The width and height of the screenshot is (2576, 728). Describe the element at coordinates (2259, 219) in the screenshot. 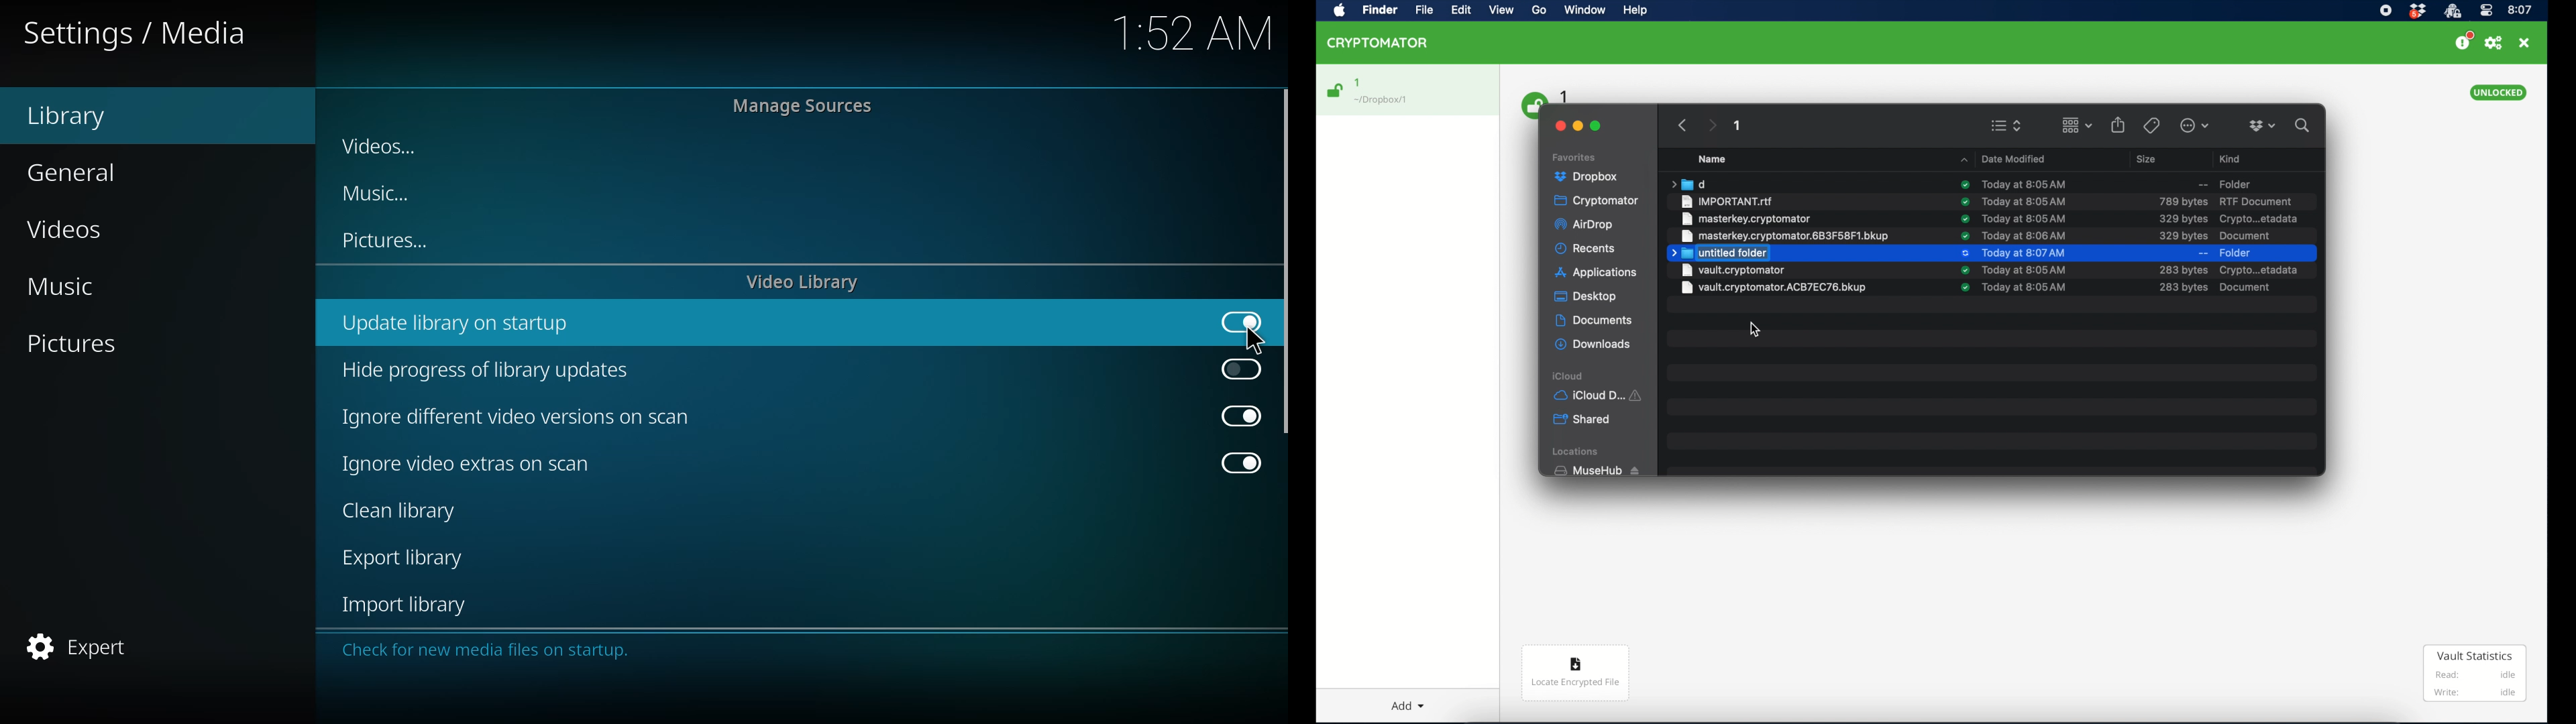

I see `crypto` at that location.